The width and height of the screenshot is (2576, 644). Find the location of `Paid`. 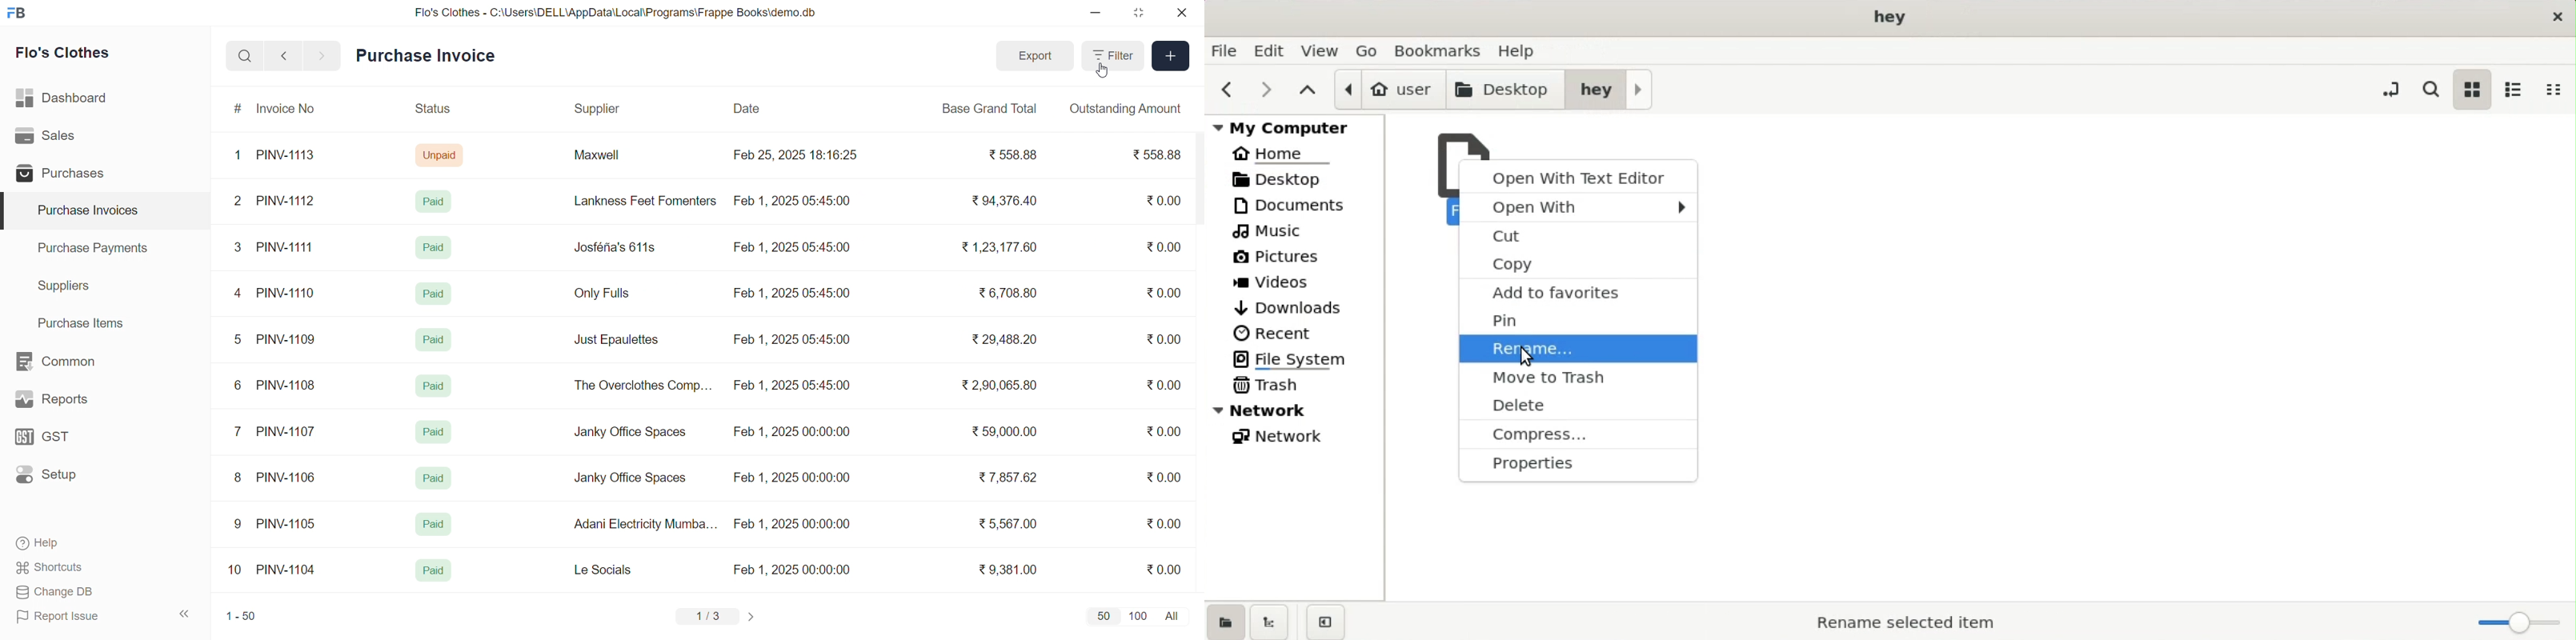

Paid is located at coordinates (434, 386).